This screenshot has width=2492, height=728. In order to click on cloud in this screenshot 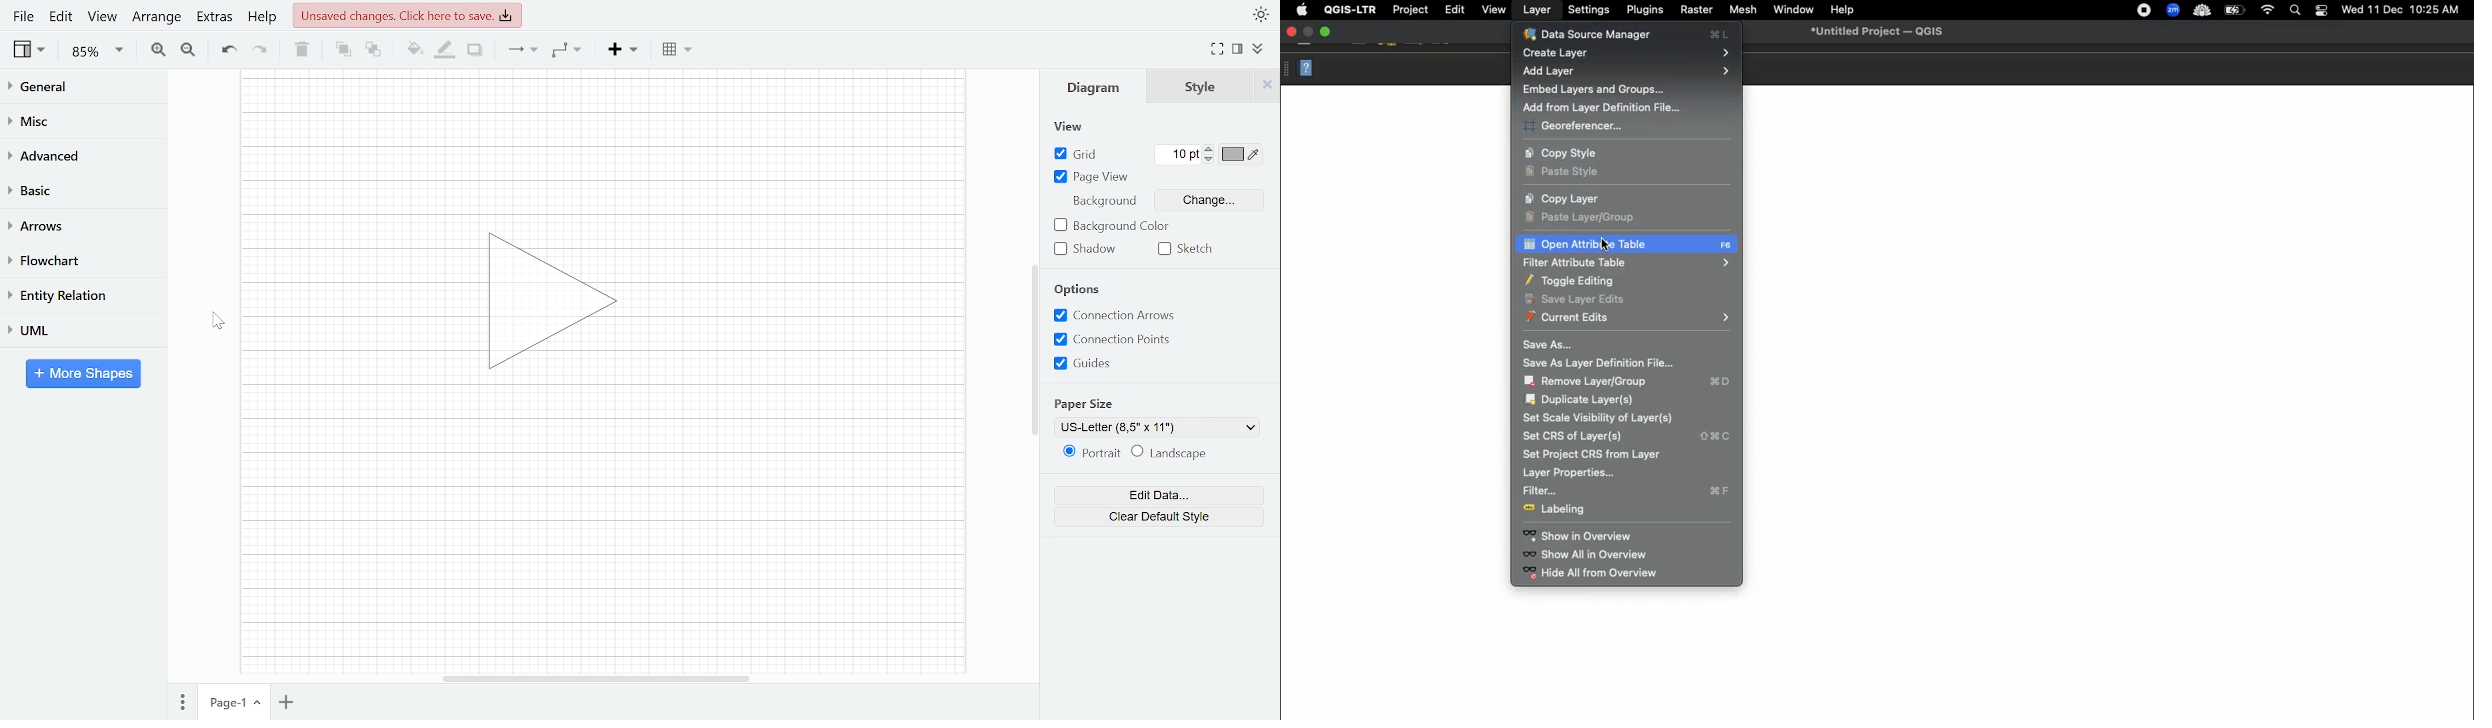, I will do `click(2201, 9)`.